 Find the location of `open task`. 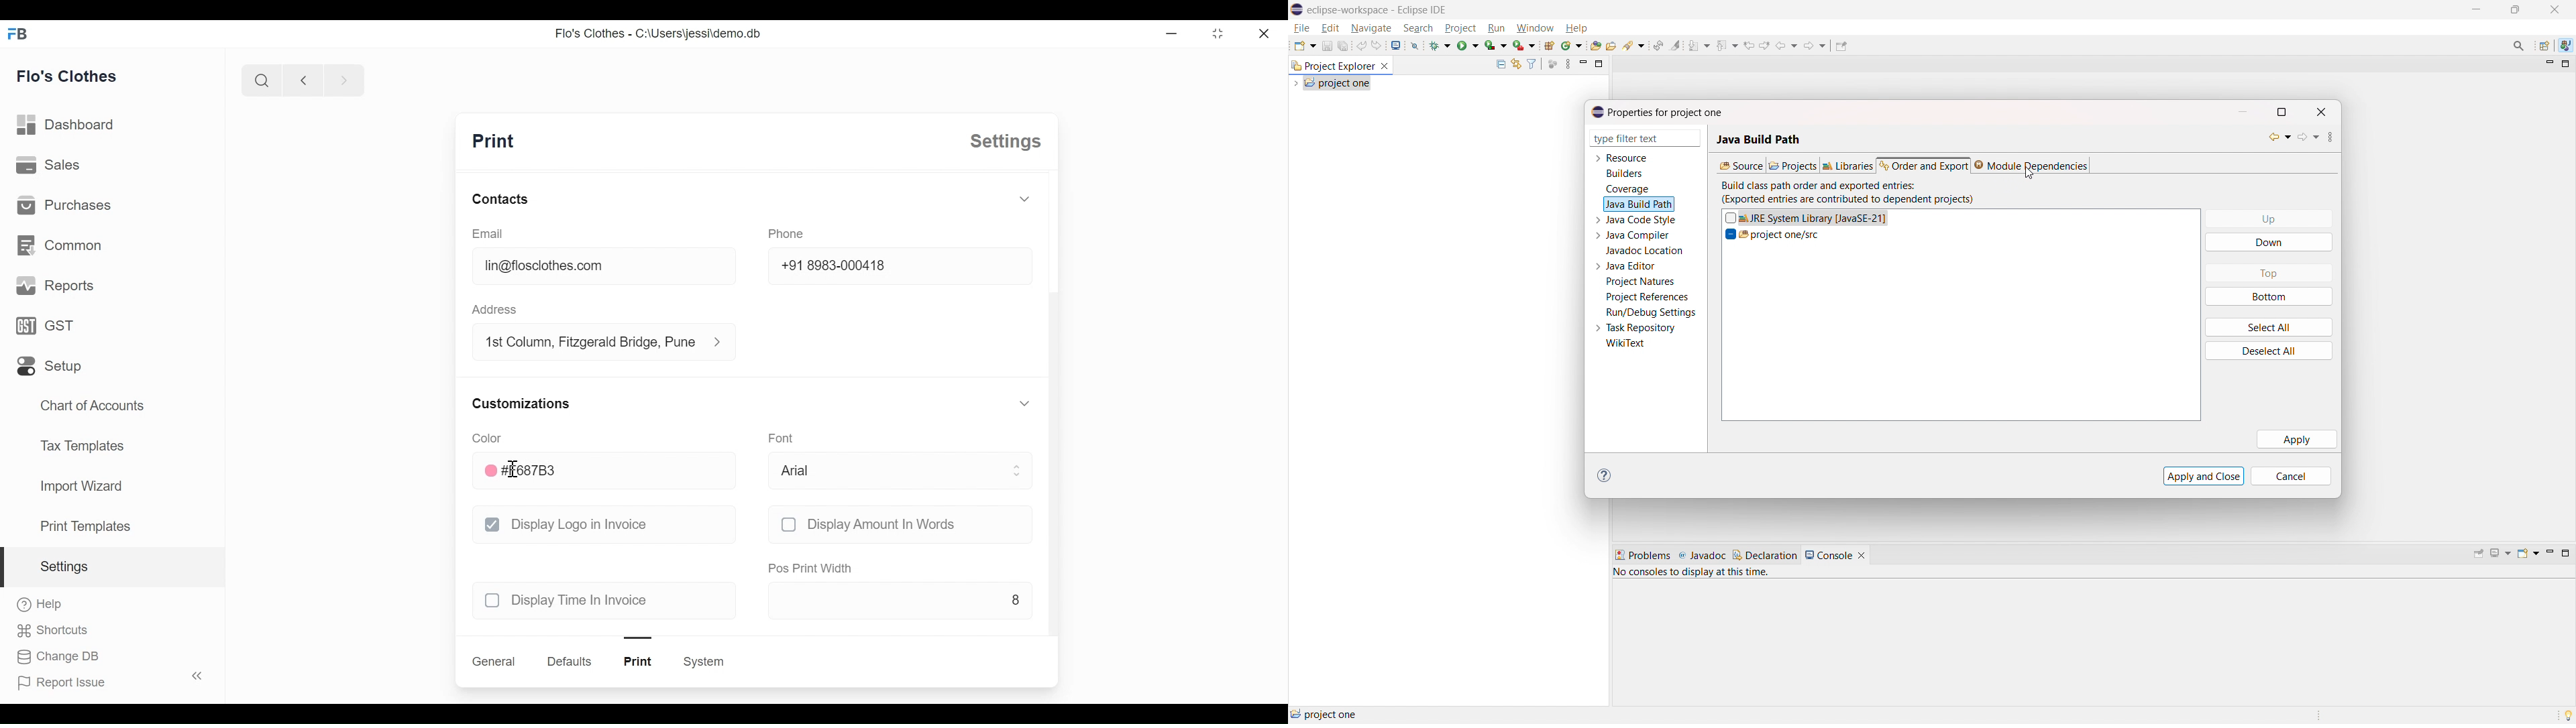

open task is located at coordinates (1611, 45).